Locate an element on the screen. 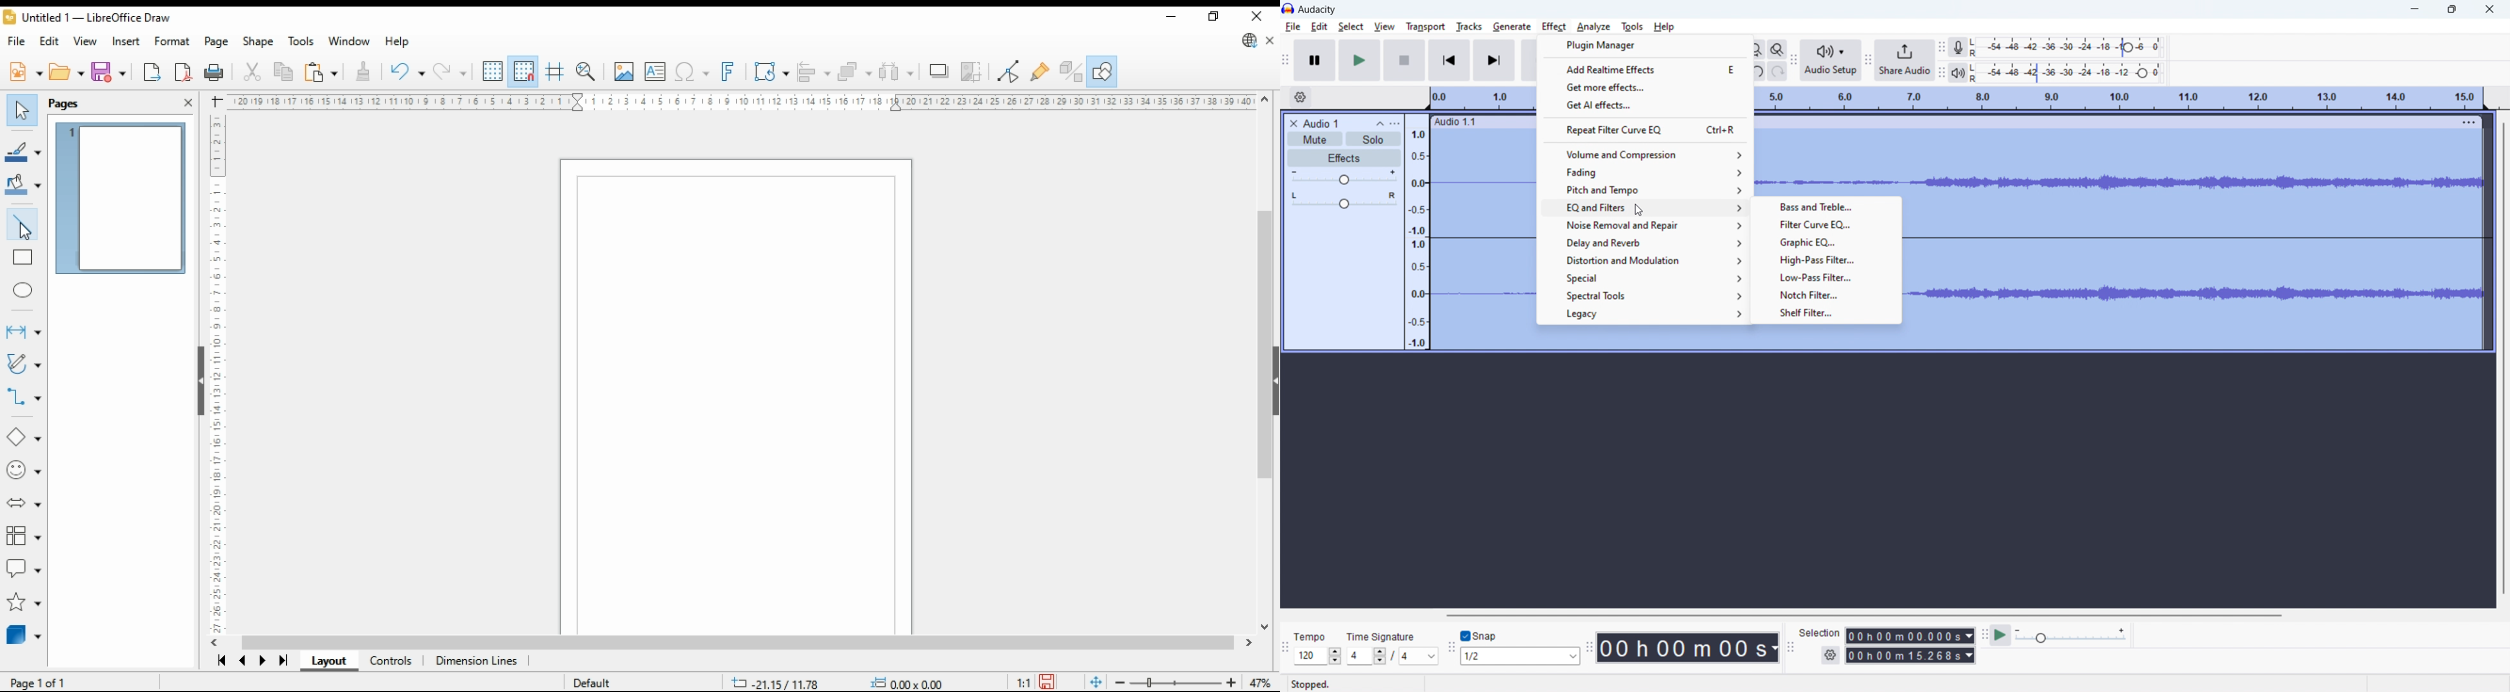 Image resolution: width=2520 pixels, height=700 pixels. pan and zoom is located at coordinates (586, 72).